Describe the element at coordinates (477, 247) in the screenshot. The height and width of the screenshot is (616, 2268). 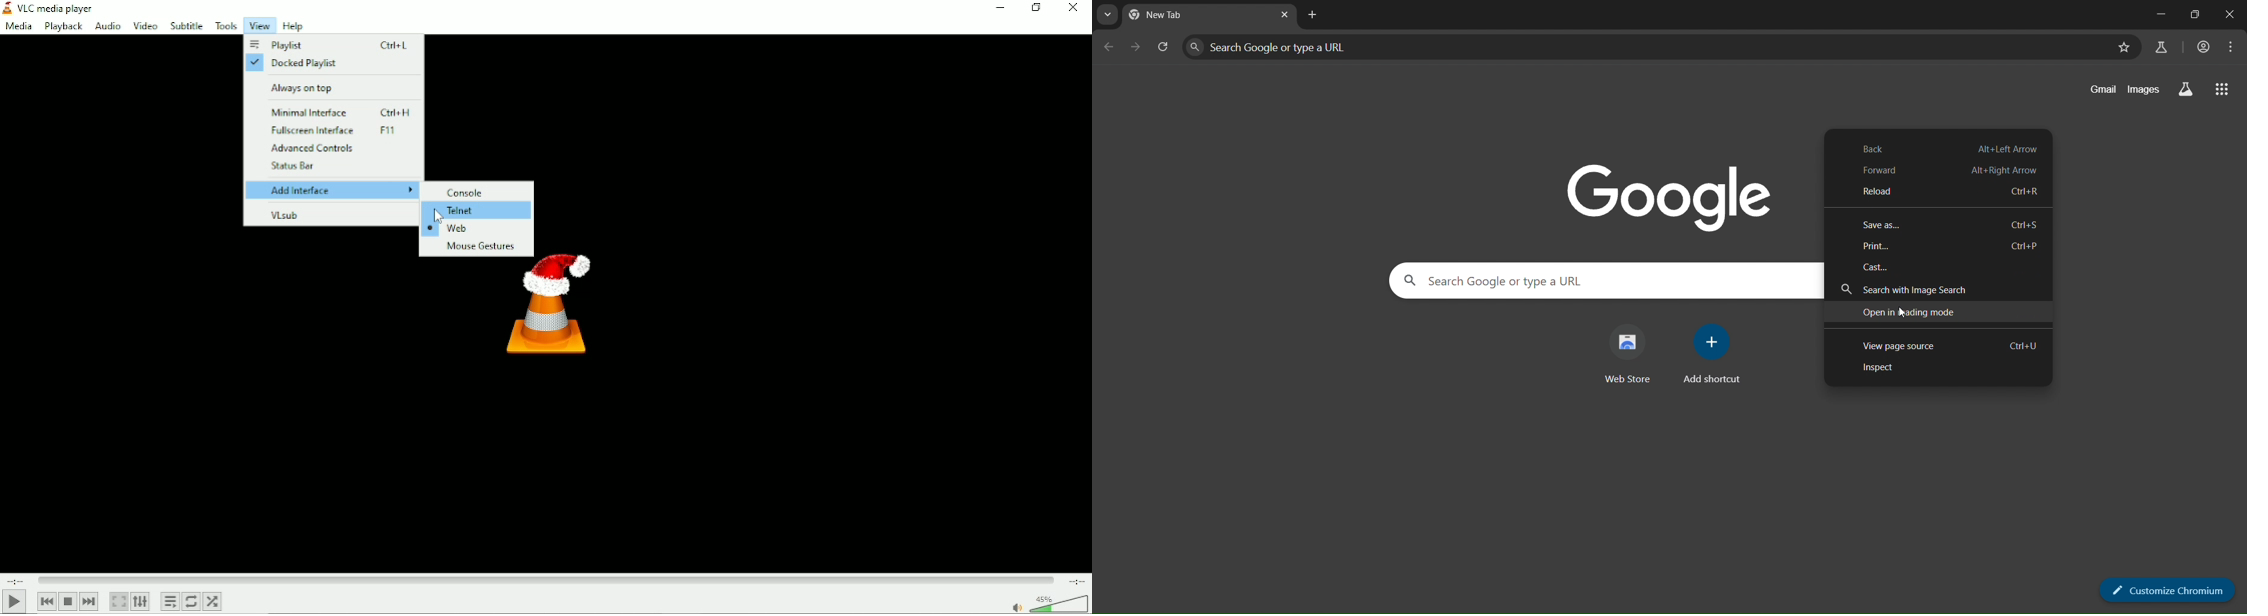
I see `Mouse gestures` at that location.